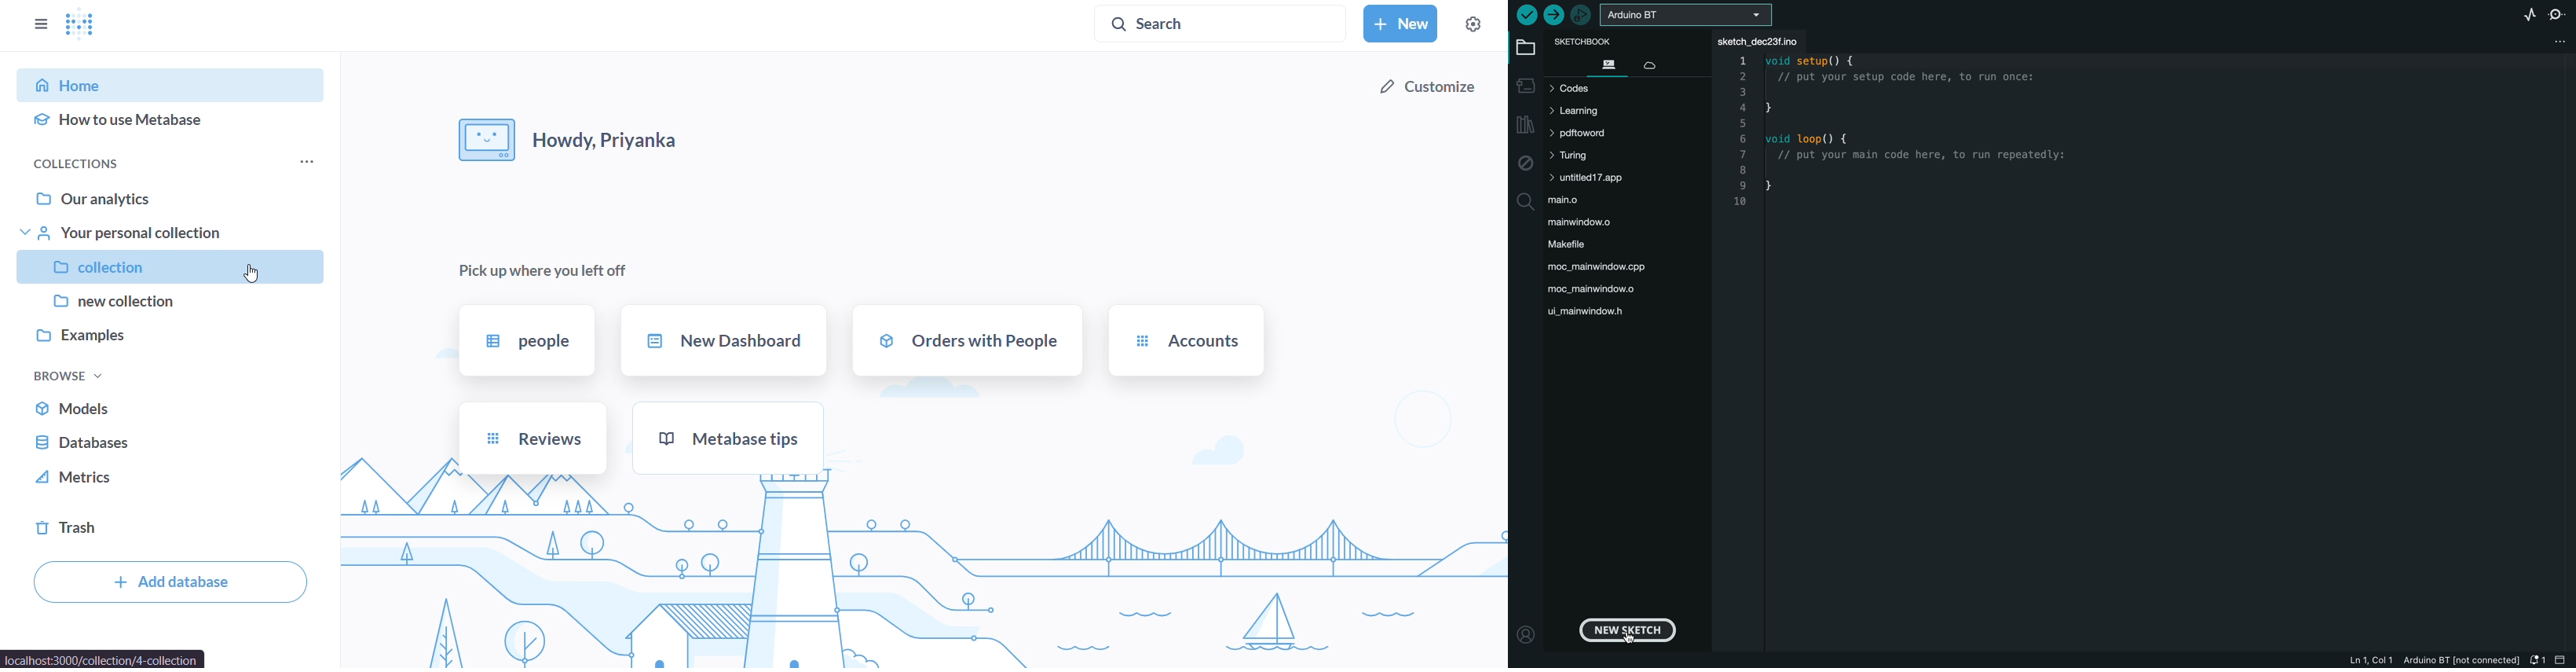 This screenshot has width=2576, height=672. What do you see at coordinates (88, 25) in the screenshot?
I see `logo` at bounding box center [88, 25].